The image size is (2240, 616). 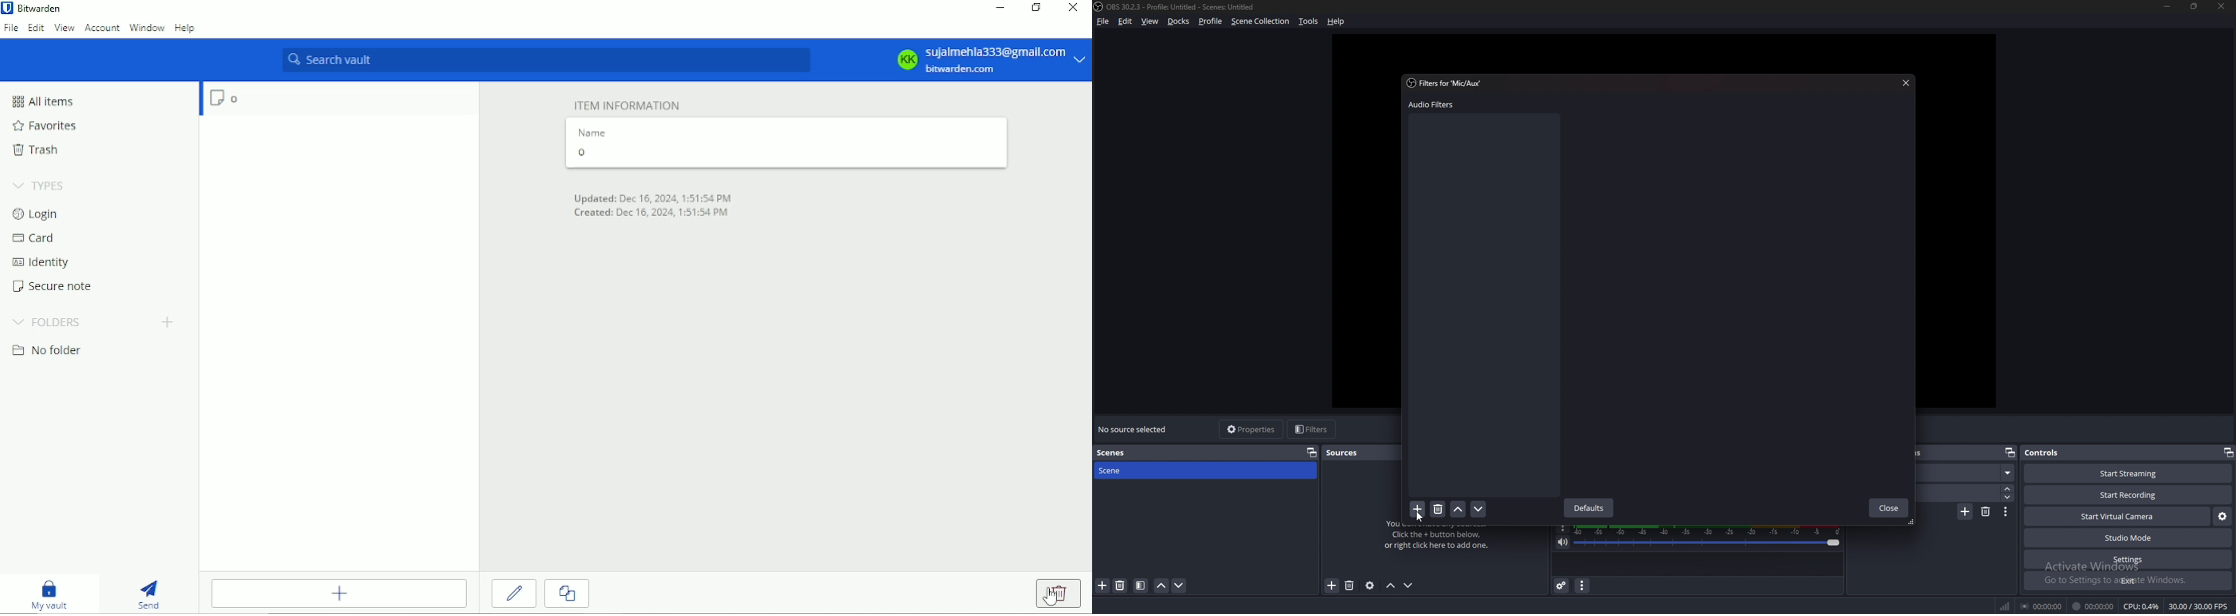 What do you see at coordinates (2201, 606) in the screenshot?
I see `30.00/30.00 FPS` at bounding box center [2201, 606].